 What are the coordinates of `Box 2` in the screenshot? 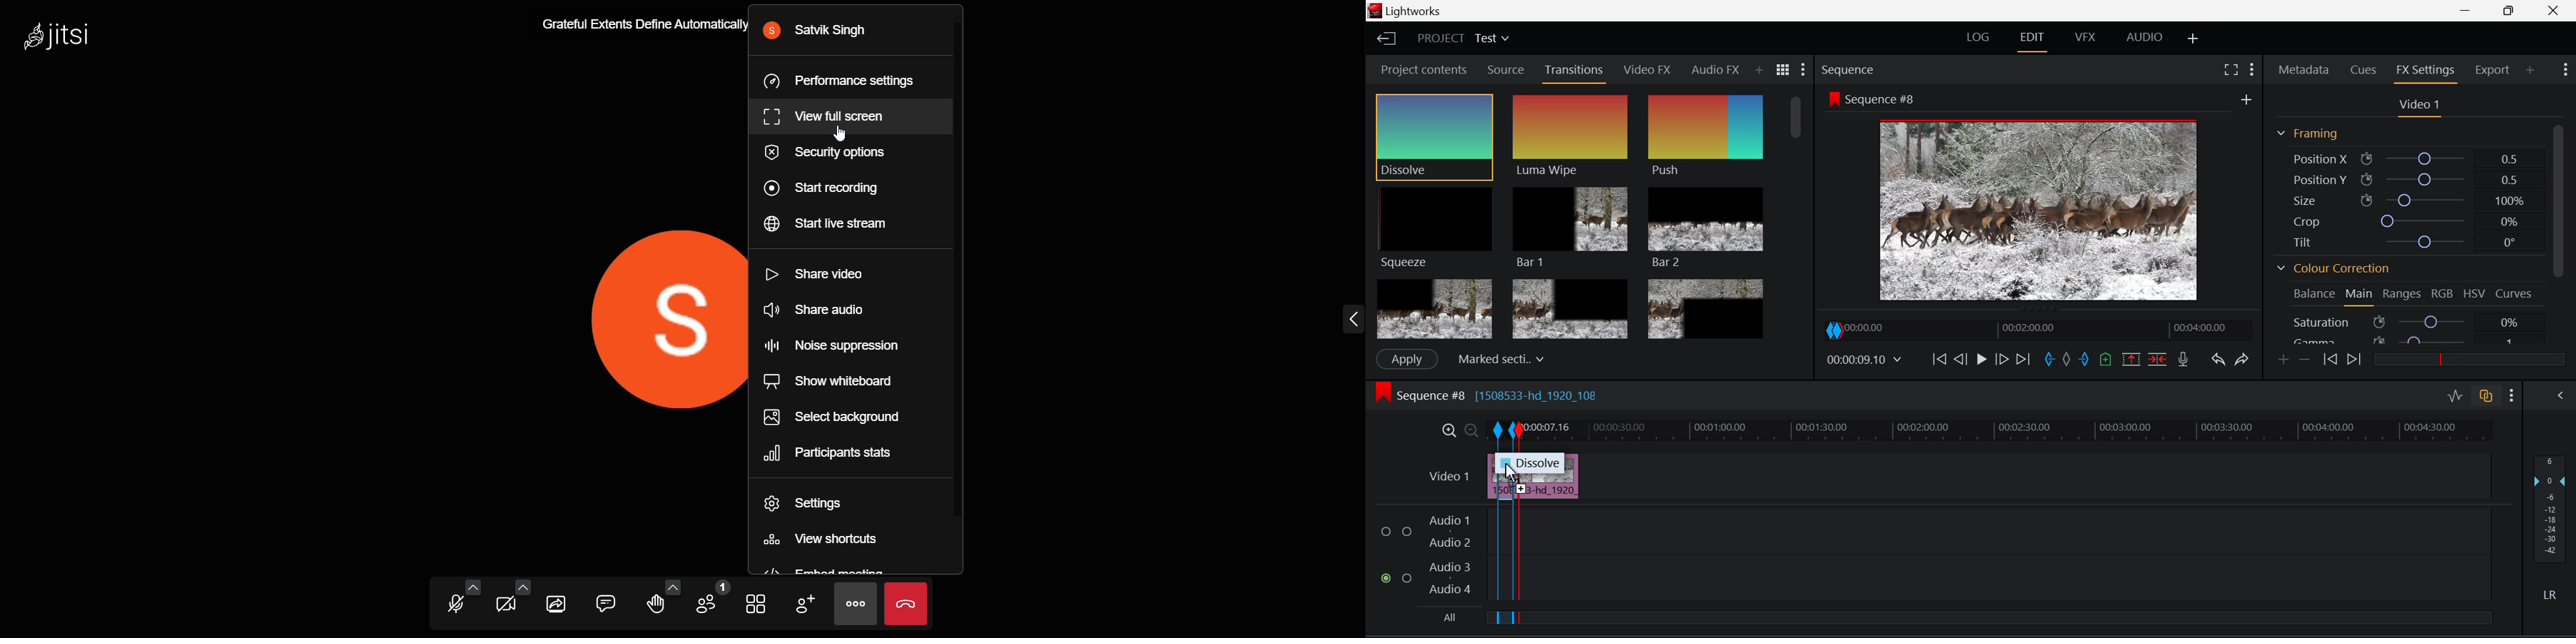 It's located at (1570, 307).